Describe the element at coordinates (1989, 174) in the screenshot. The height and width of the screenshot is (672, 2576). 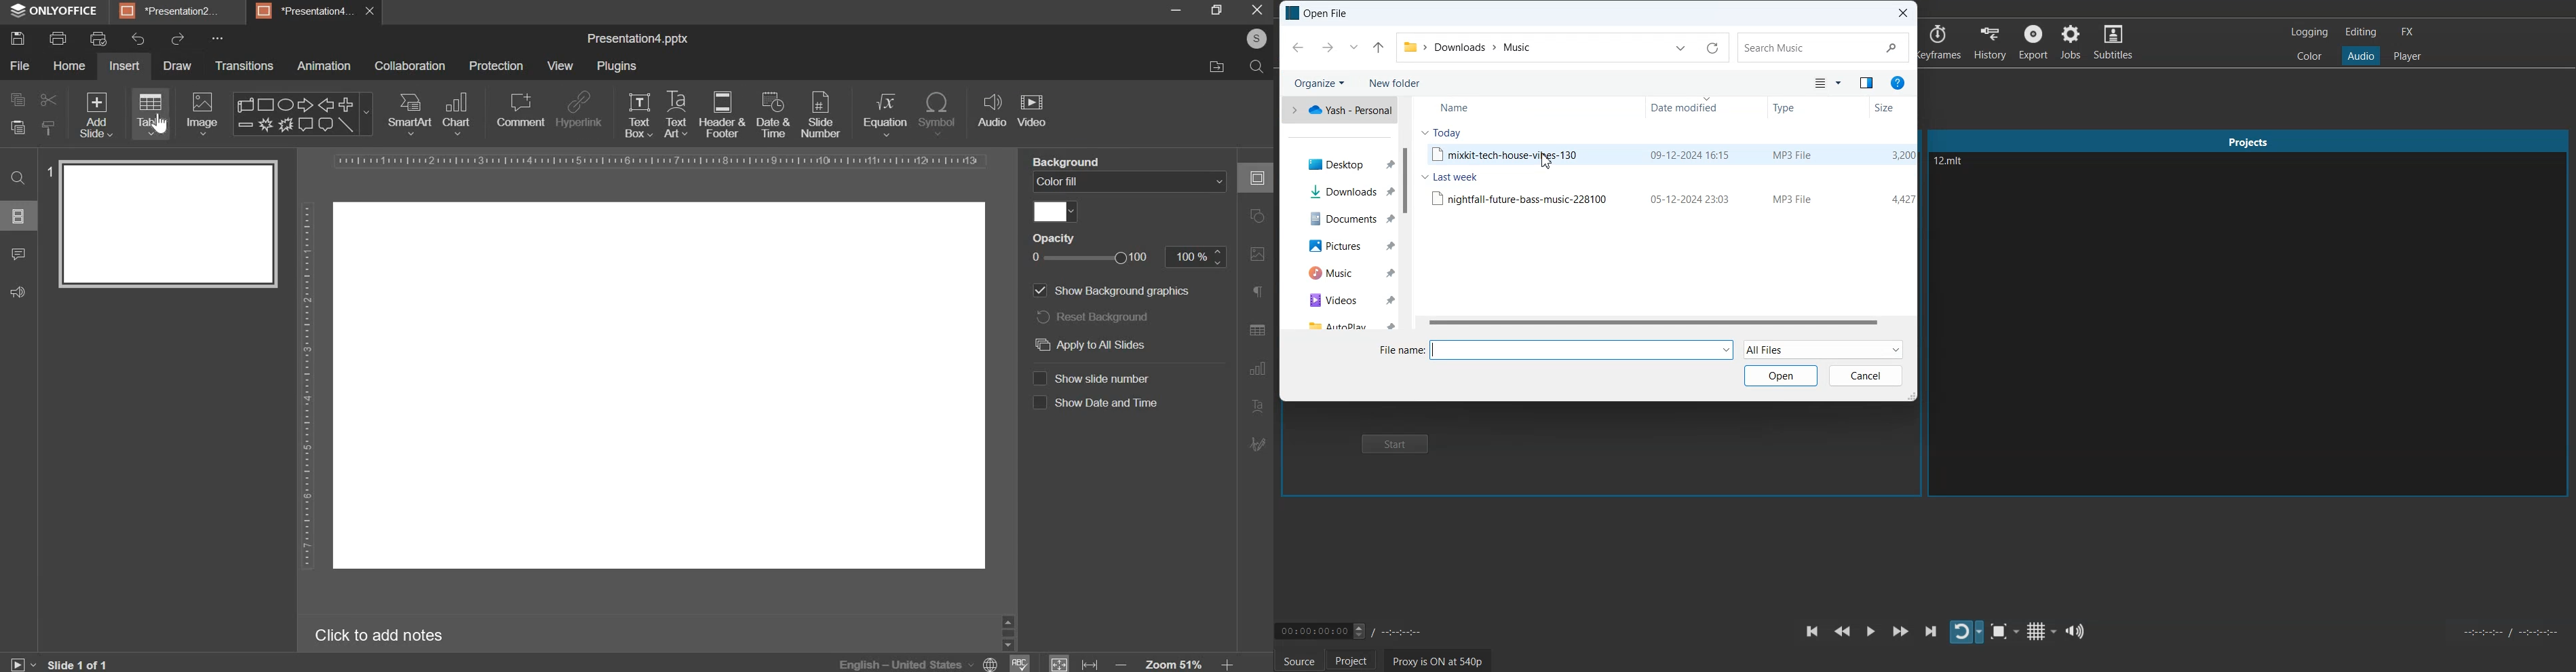
I see `Text 1` at that location.